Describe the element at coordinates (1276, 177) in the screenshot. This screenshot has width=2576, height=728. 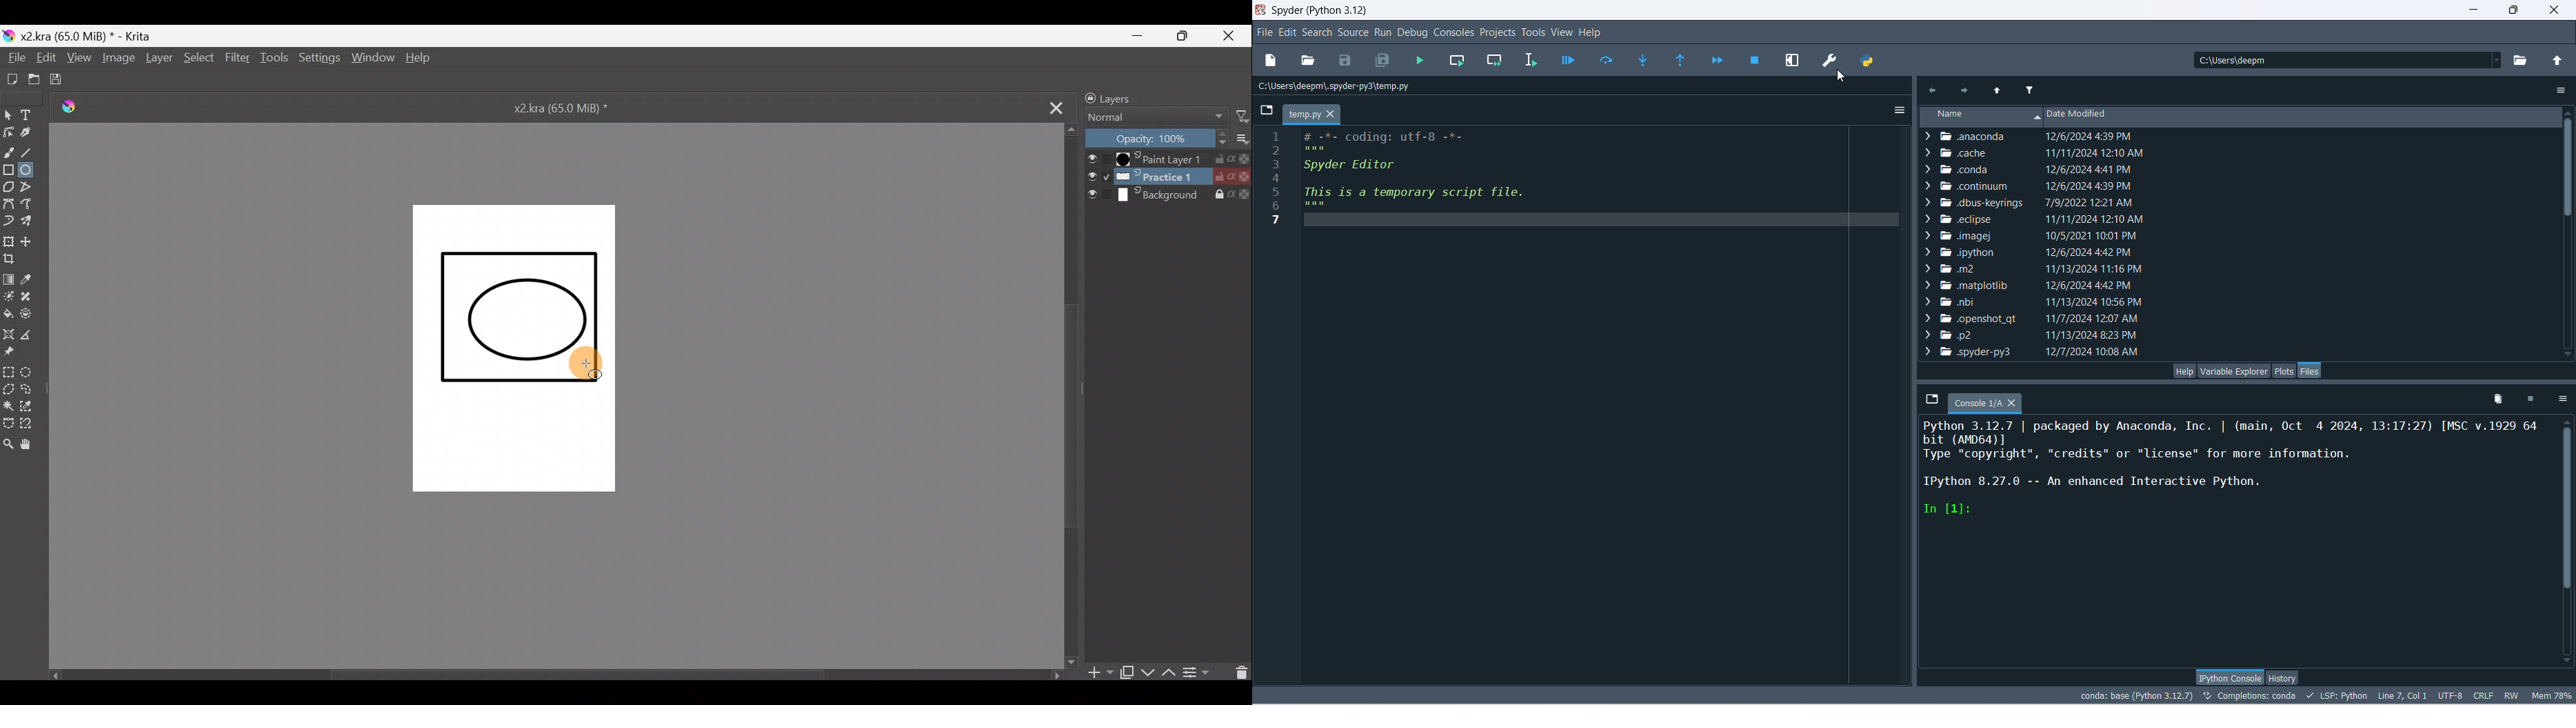
I see `line number` at that location.